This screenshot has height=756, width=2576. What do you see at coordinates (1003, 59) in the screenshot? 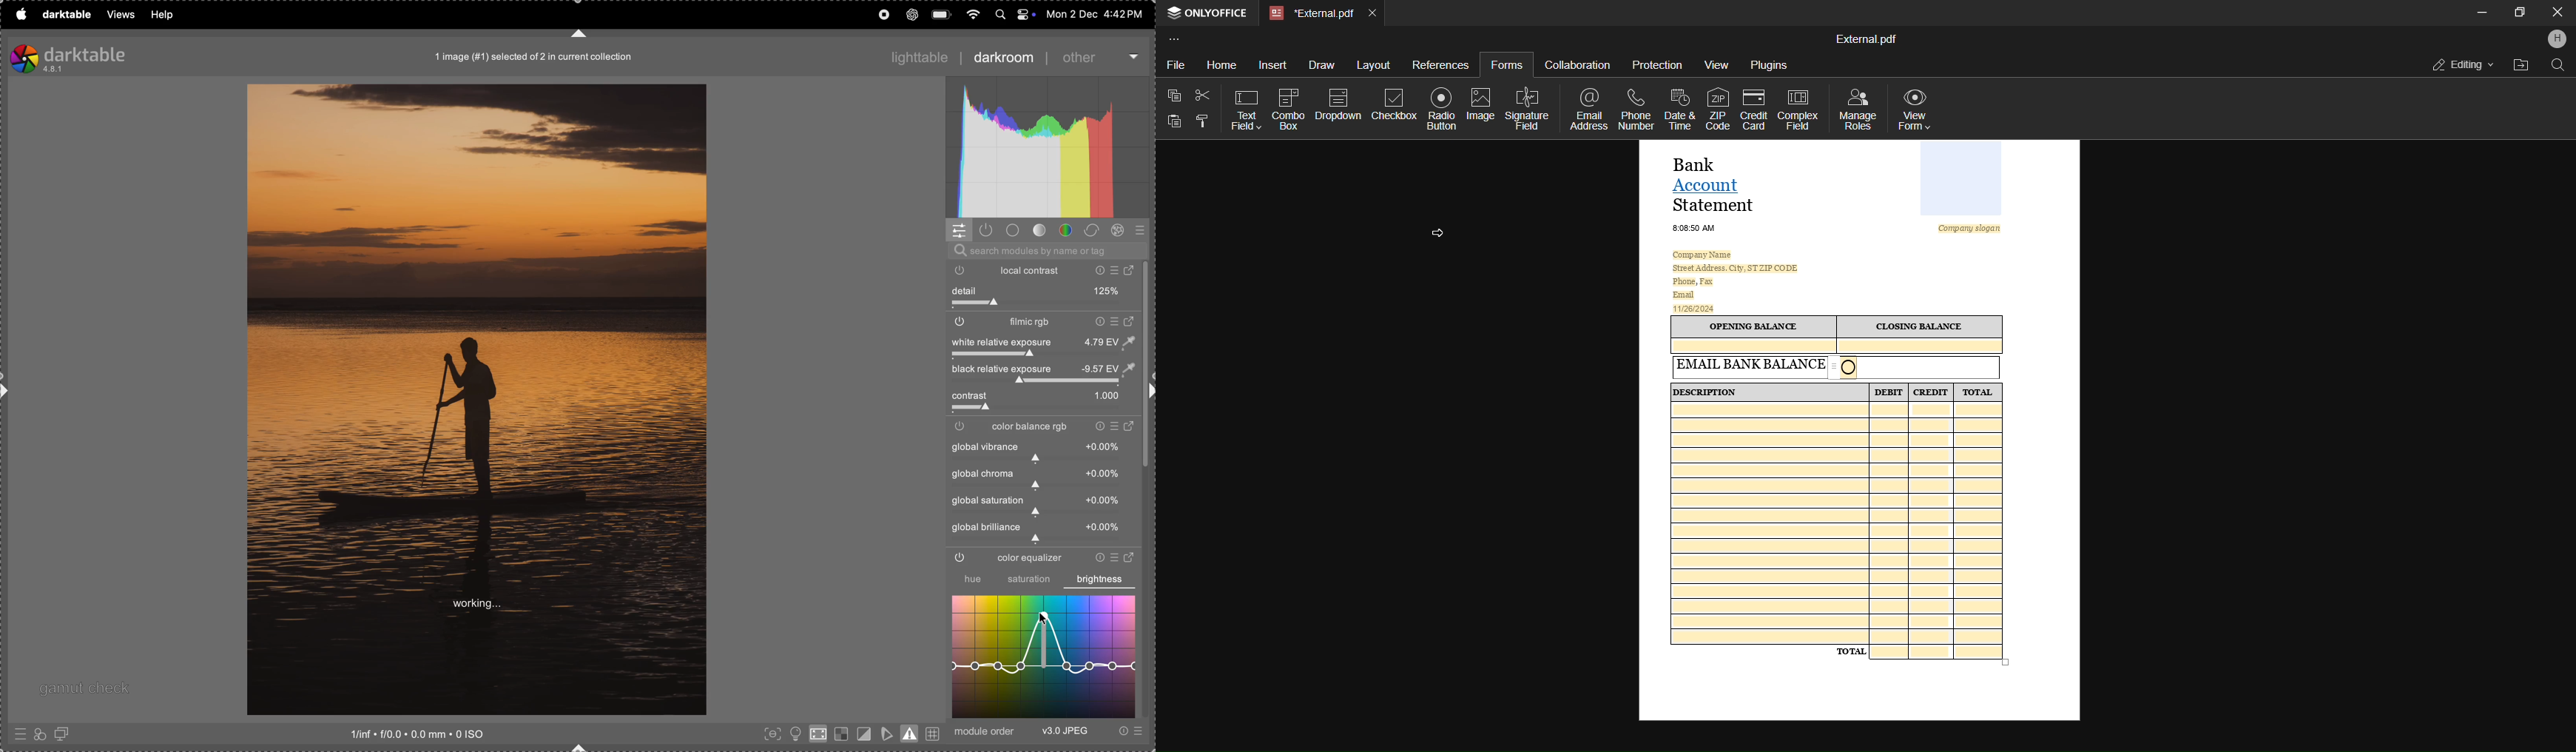
I see `darkroom` at bounding box center [1003, 59].